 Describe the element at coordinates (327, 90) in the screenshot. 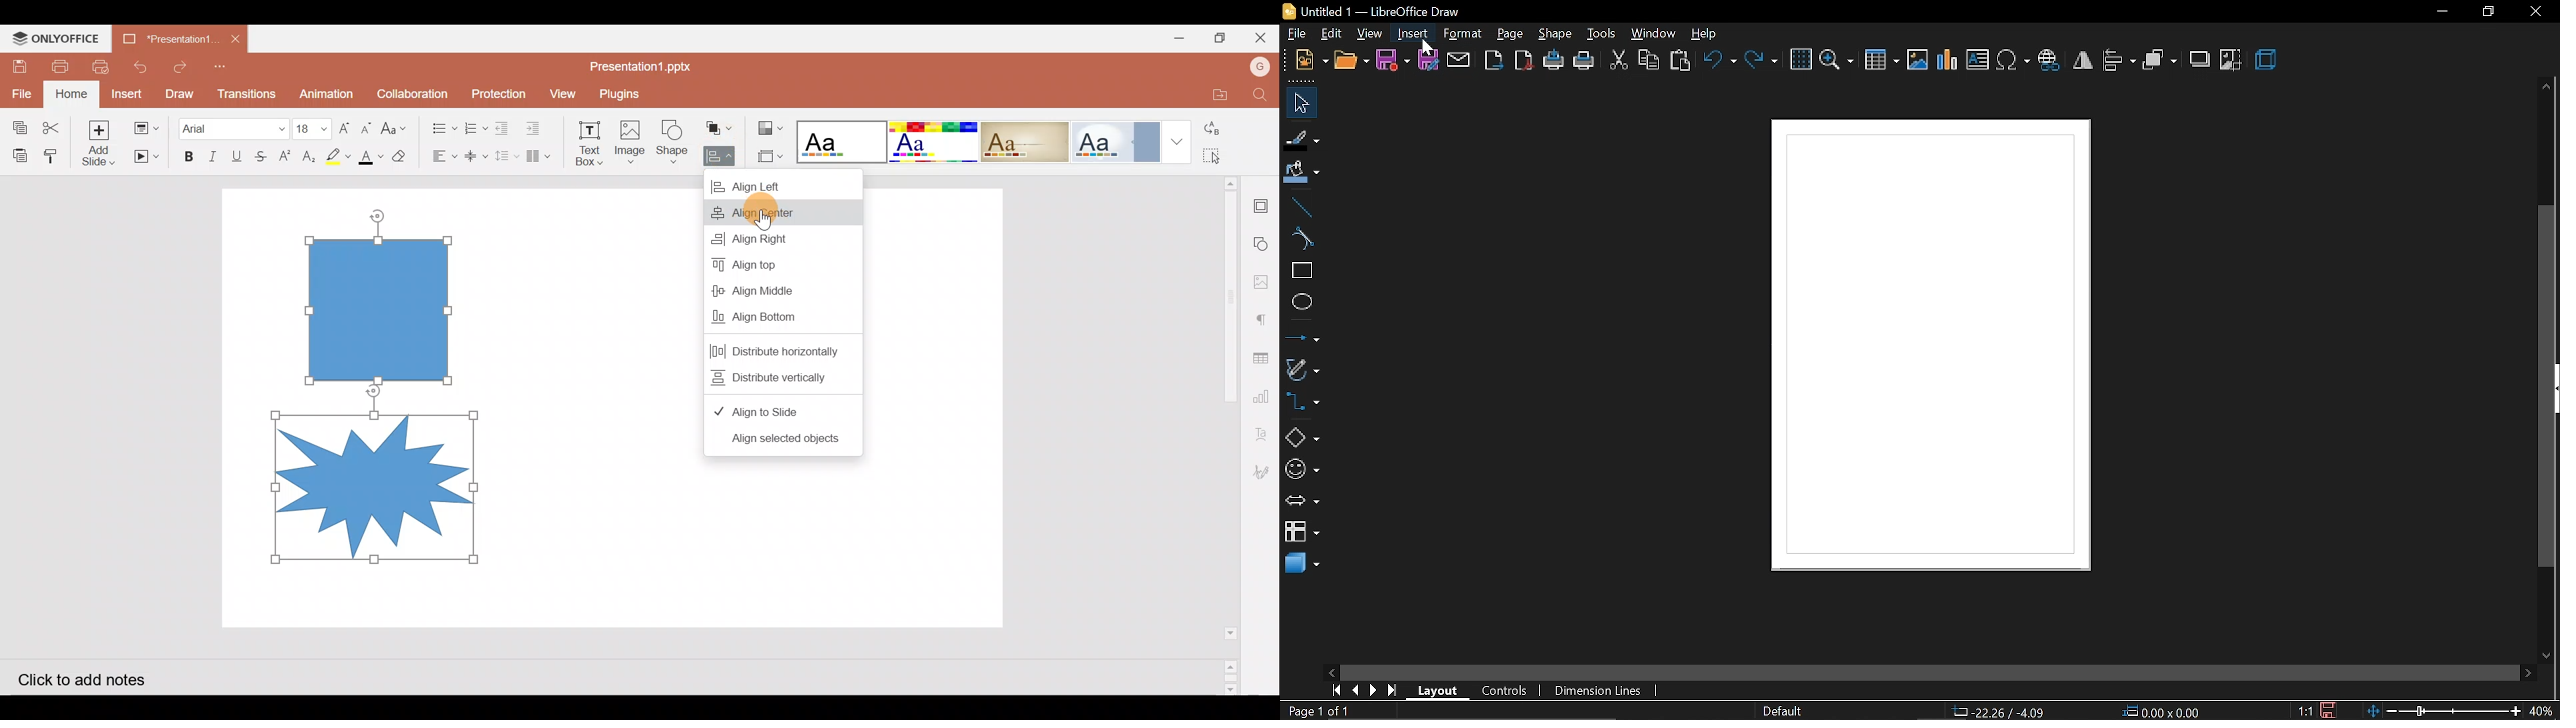

I see `Animation` at that location.